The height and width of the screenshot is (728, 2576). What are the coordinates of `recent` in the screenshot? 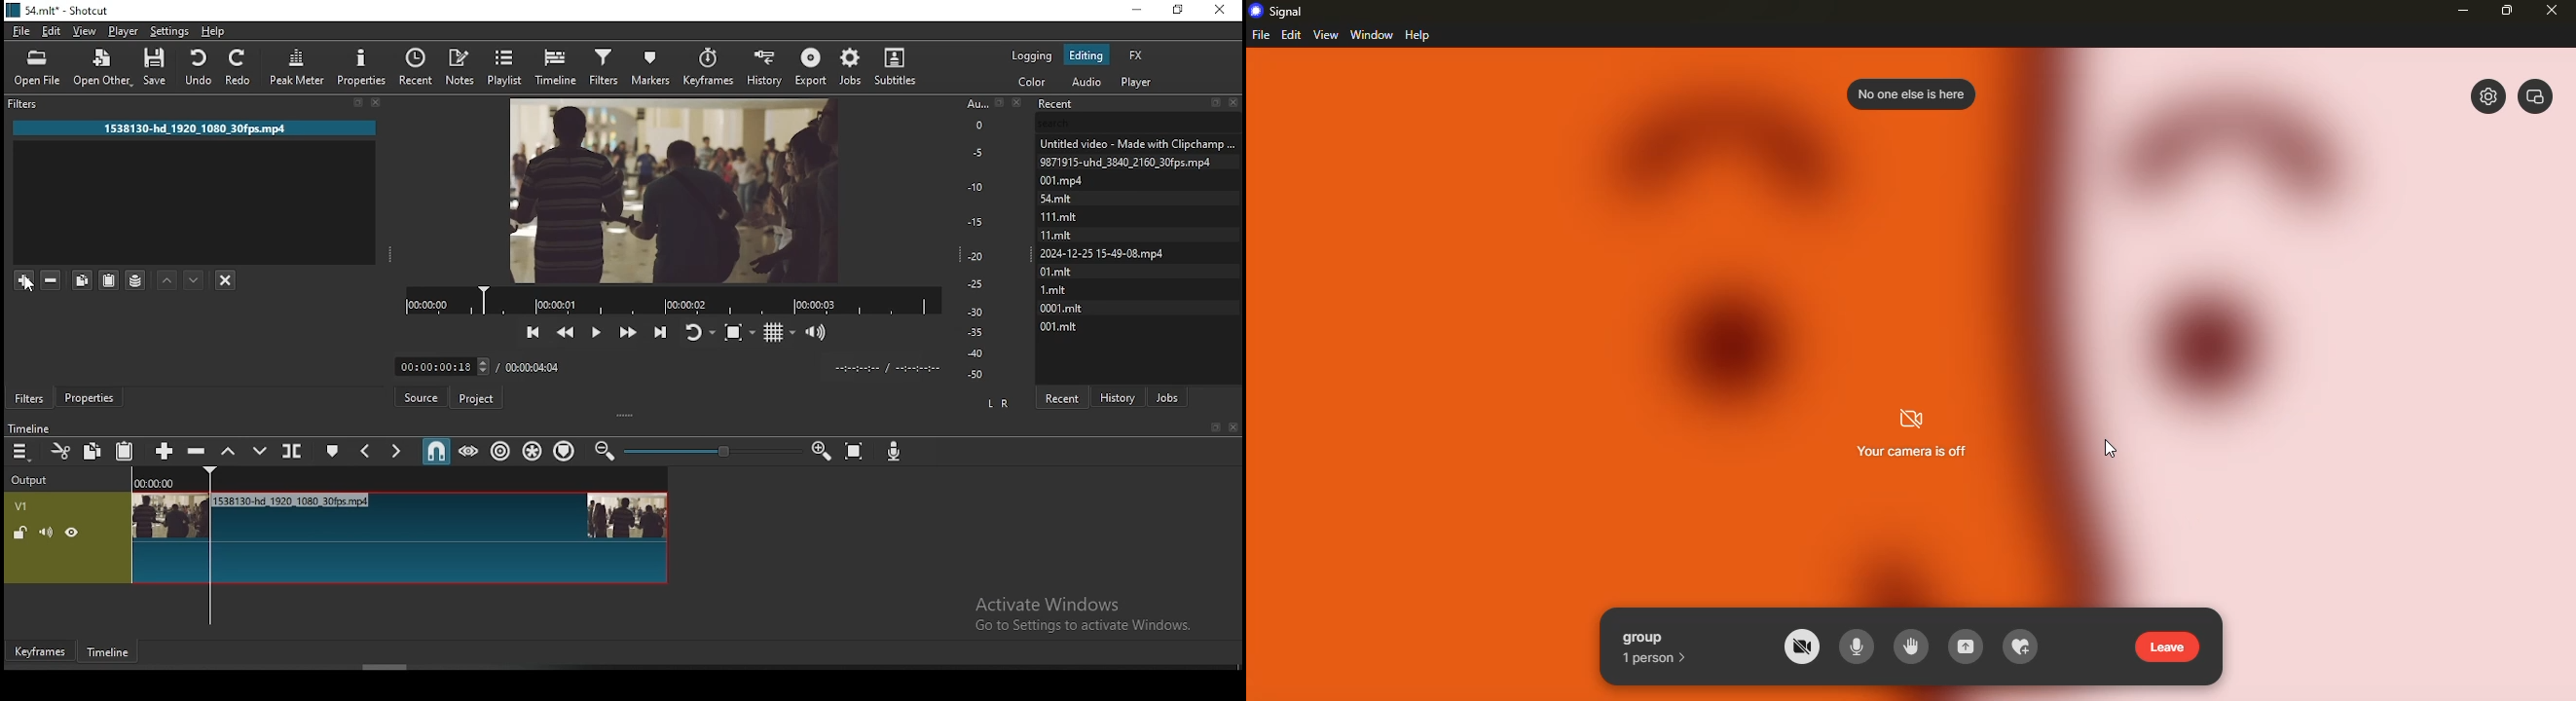 It's located at (1139, 102).